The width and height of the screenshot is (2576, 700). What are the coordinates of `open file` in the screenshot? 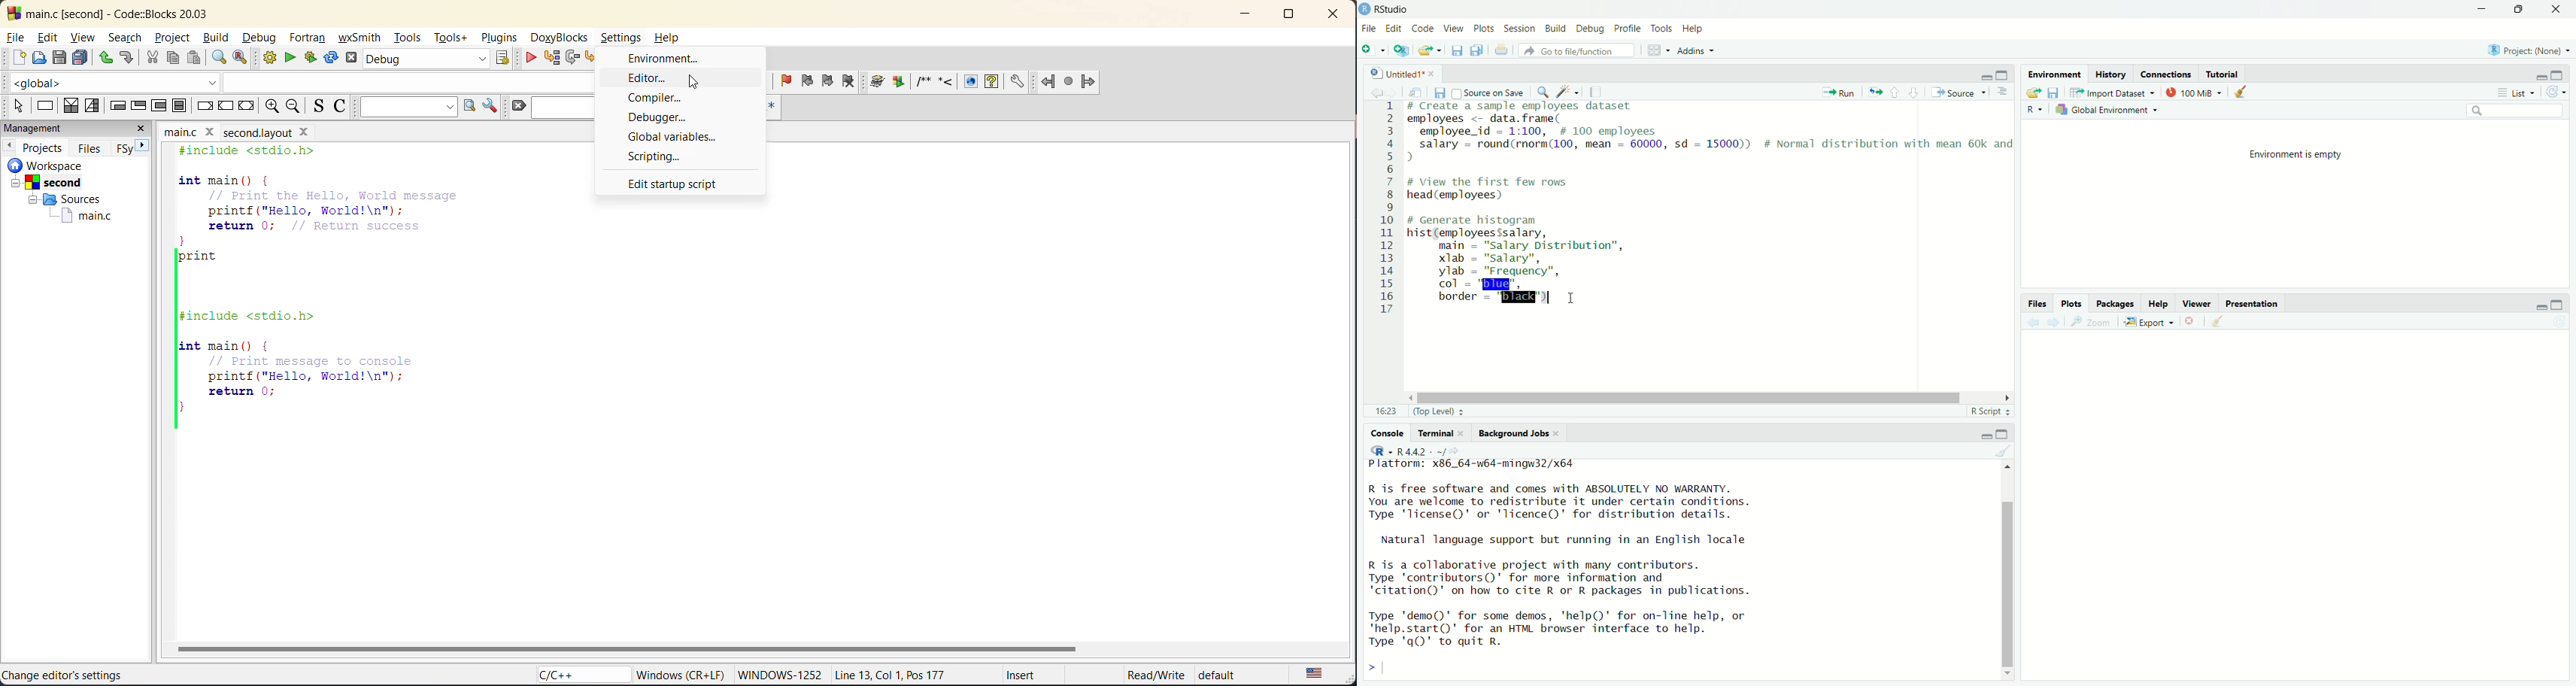 It's located at (1431, 50).